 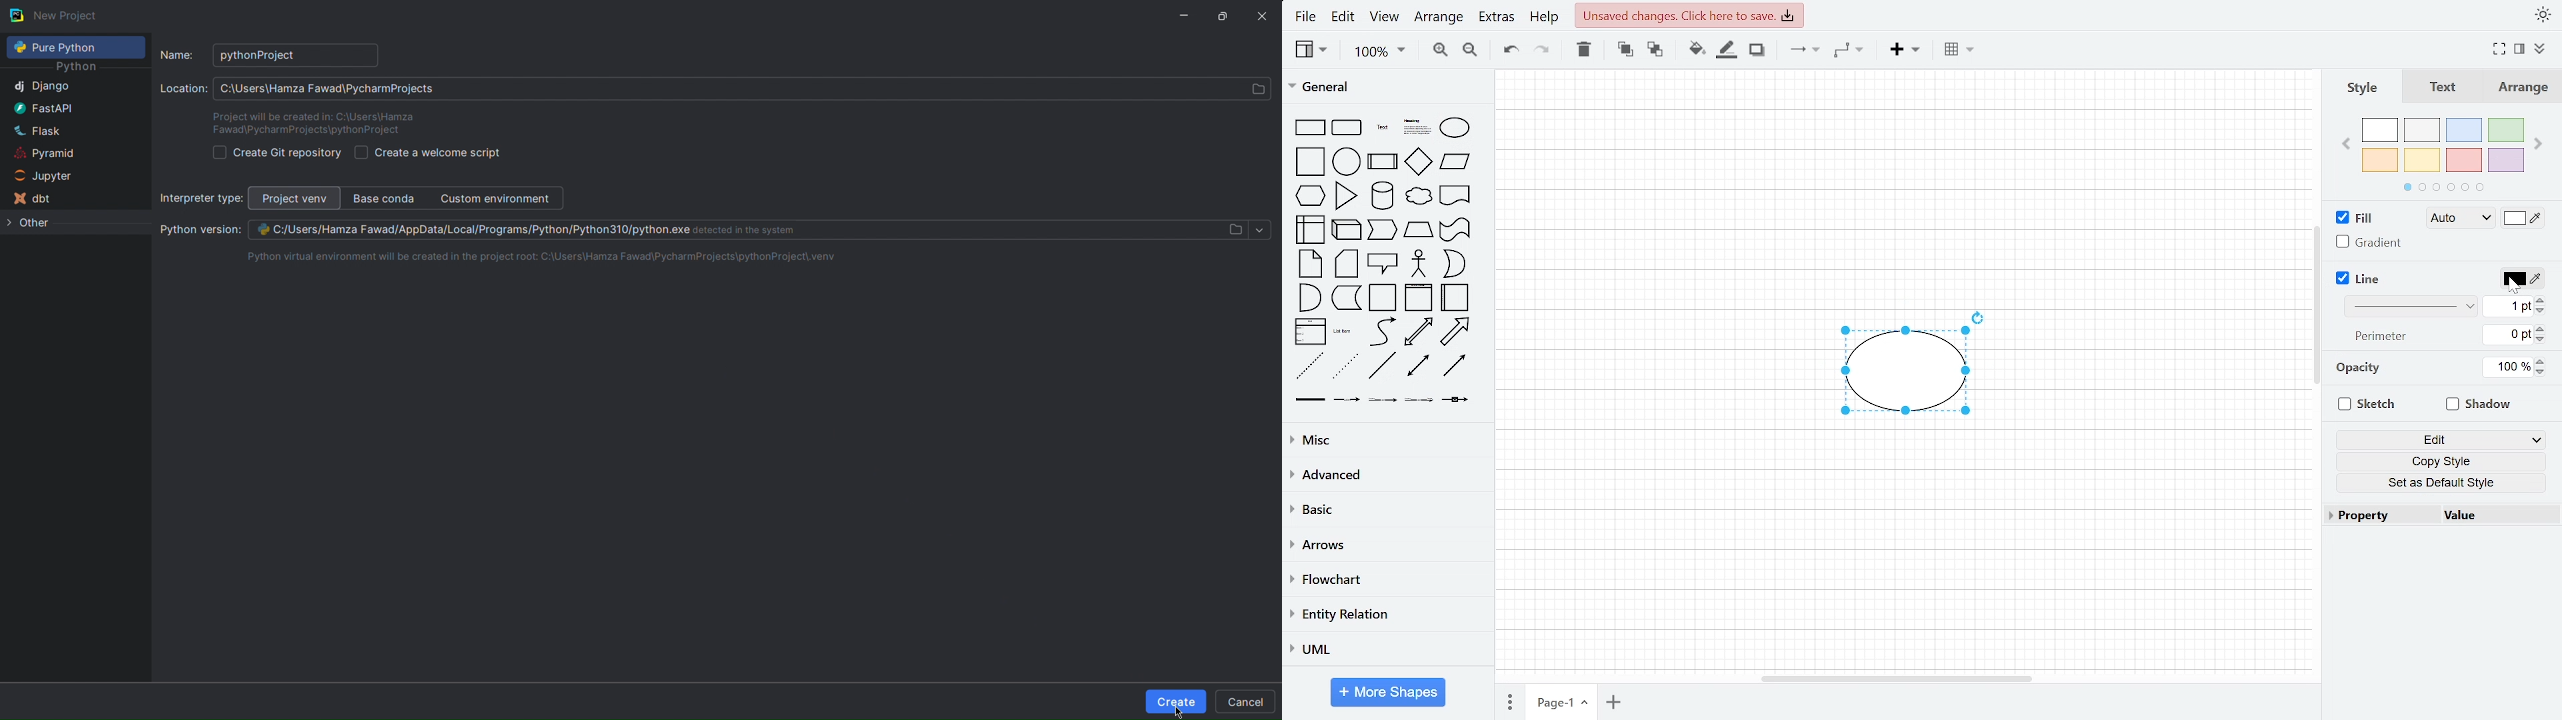 What do you see at coordinates (2356, 88) in the screenshot?
I see `Style` at bounding box center [2356, 88].